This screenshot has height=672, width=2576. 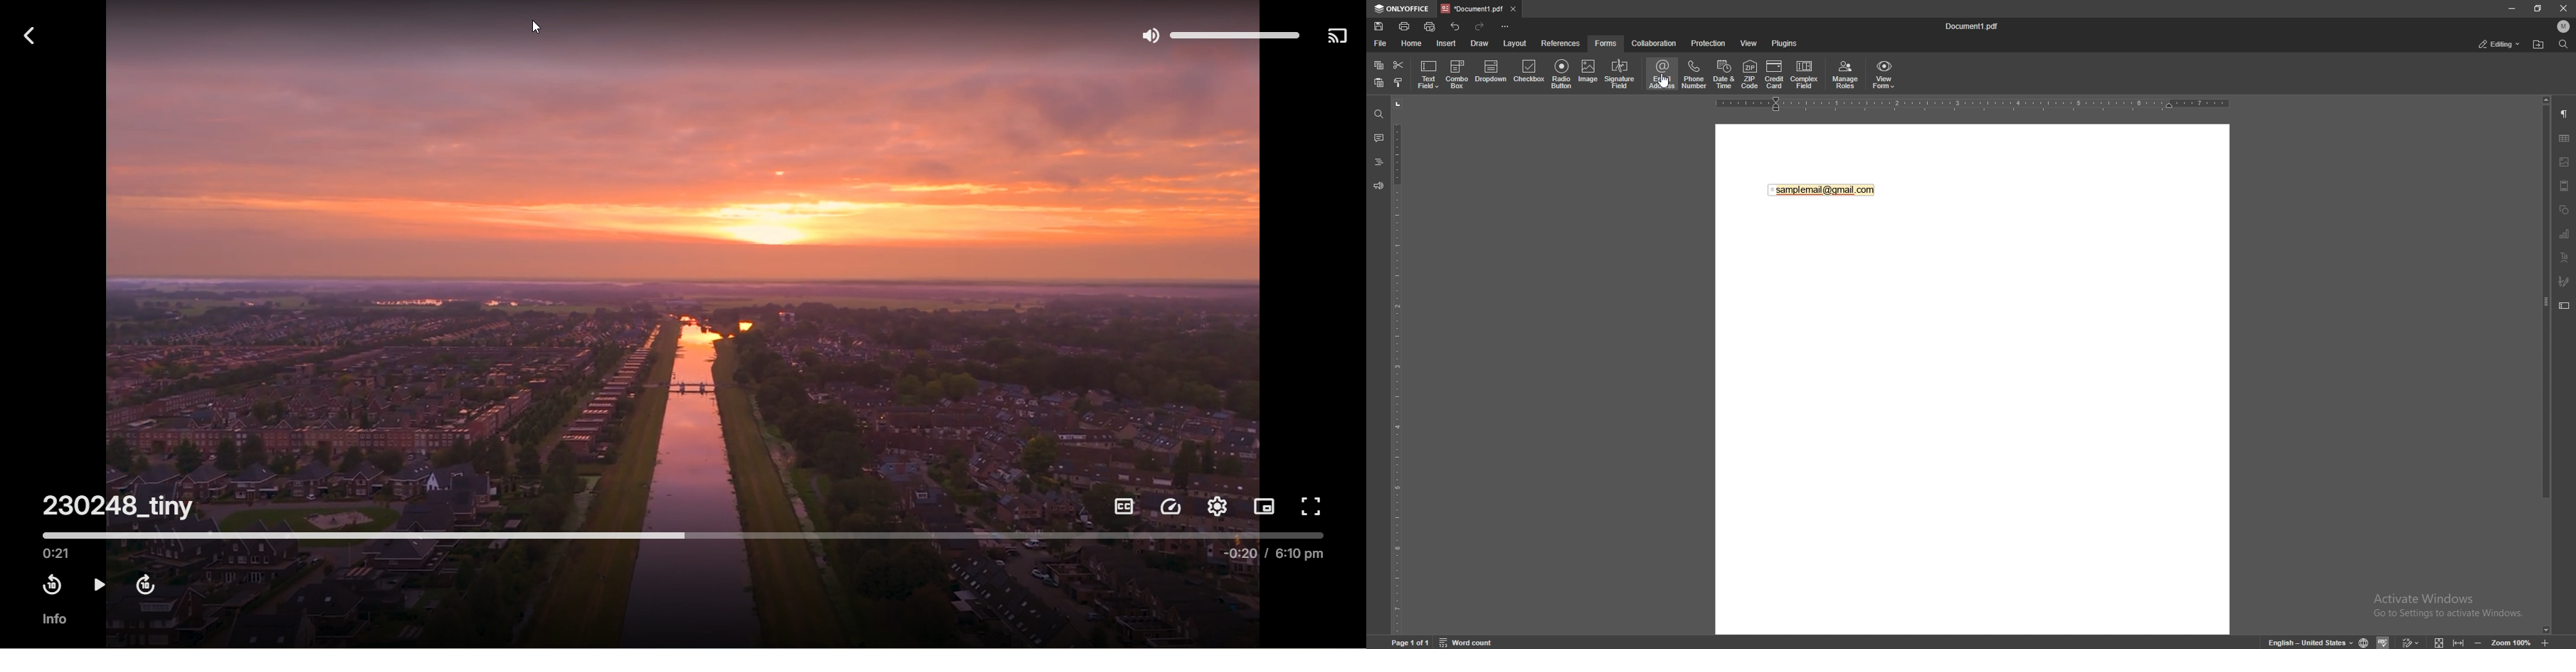 What do you see at coordinates (1694, 75) in the screenshot?
I see `phone number` at bounding box center [1694, 75].